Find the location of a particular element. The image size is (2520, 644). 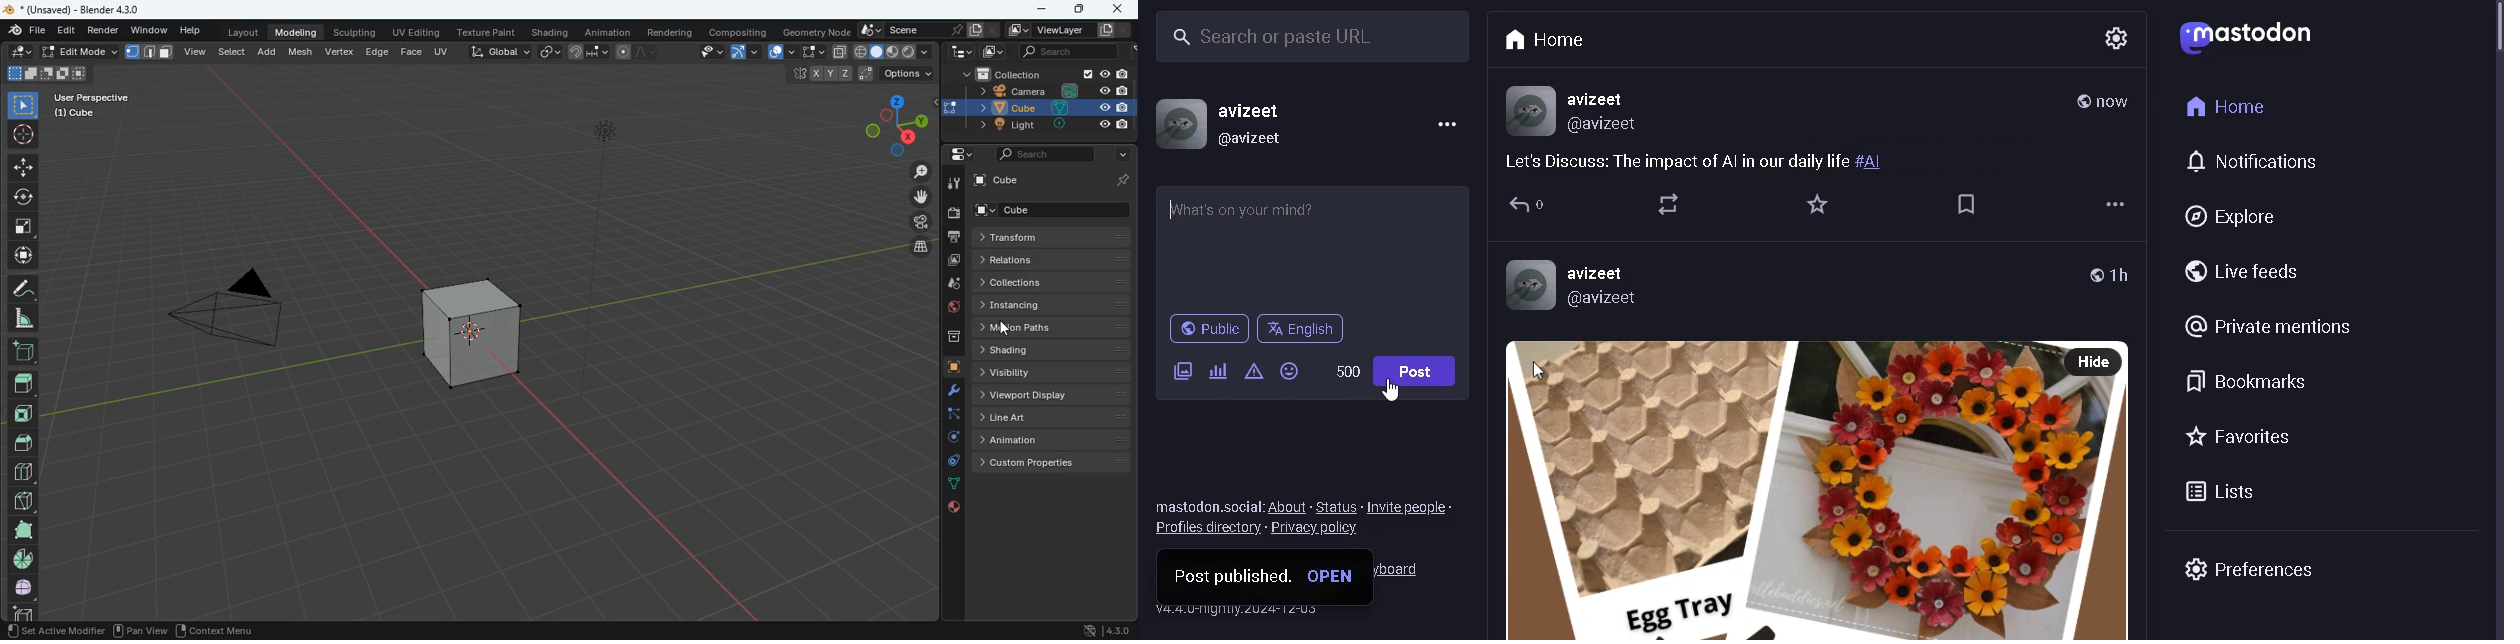

PUBLIC POST is located at coordinates (2079, 102).